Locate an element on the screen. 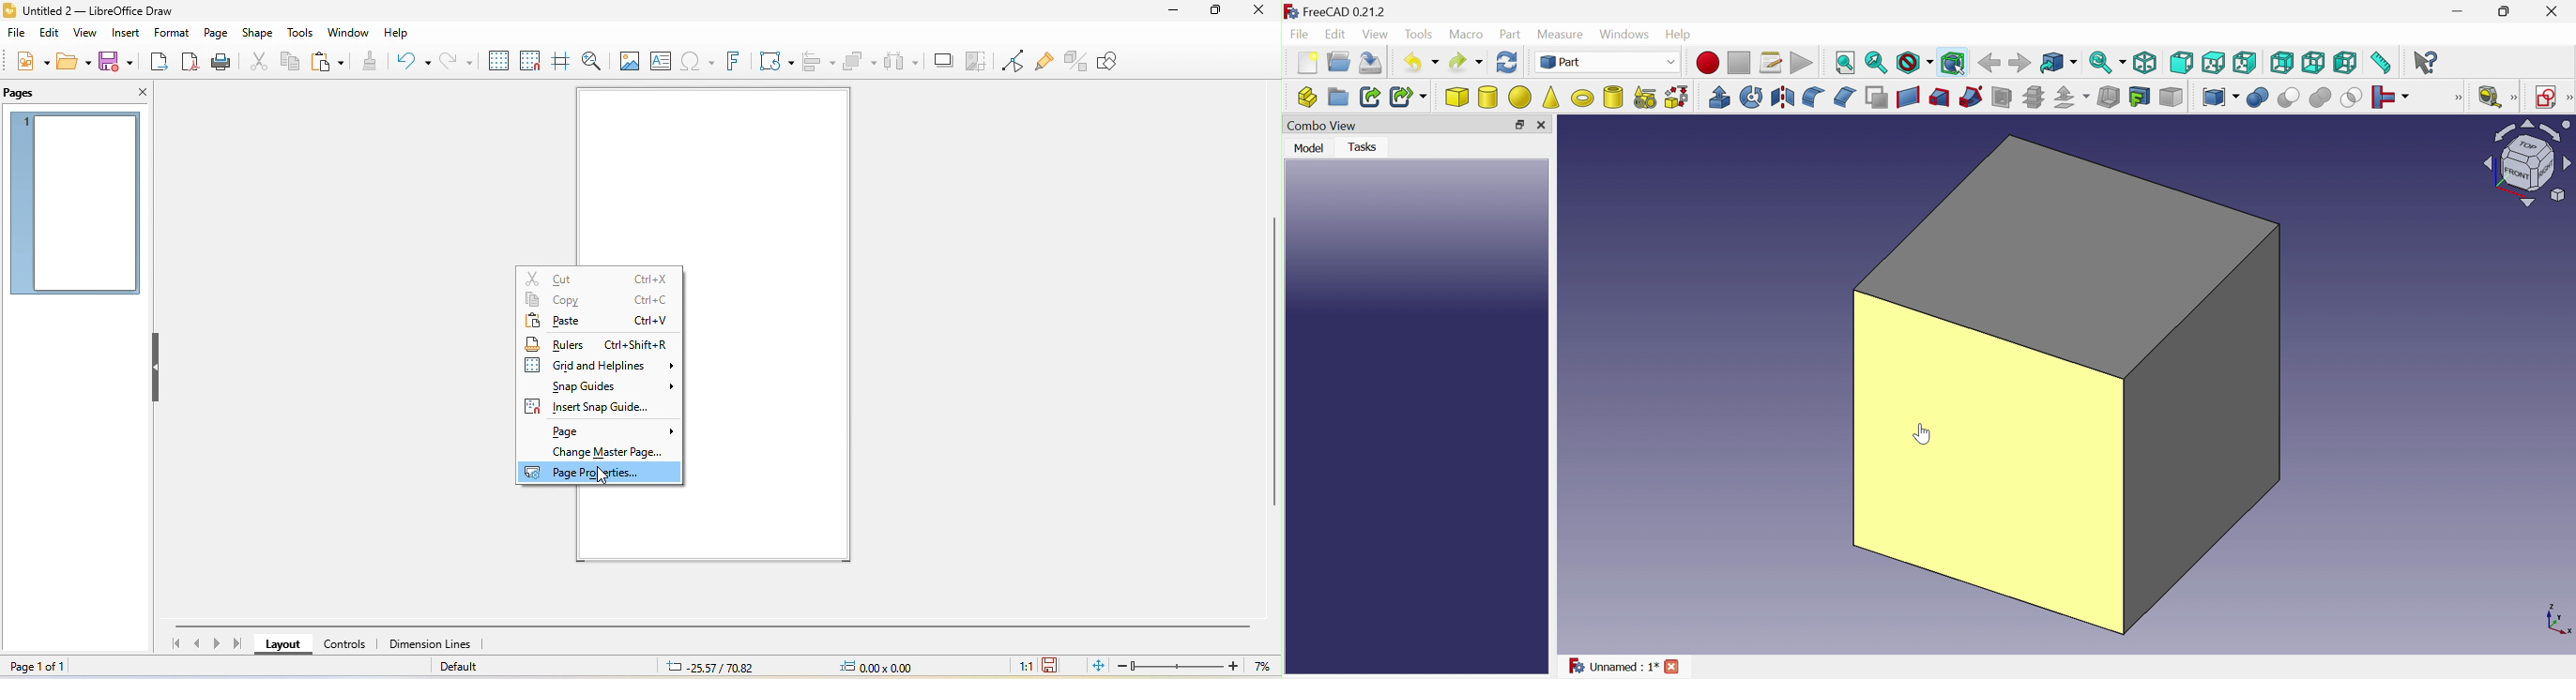 The height and width of the screenshot is (700, 2576). show gluepoint function is located at coordinates (1042, 62).